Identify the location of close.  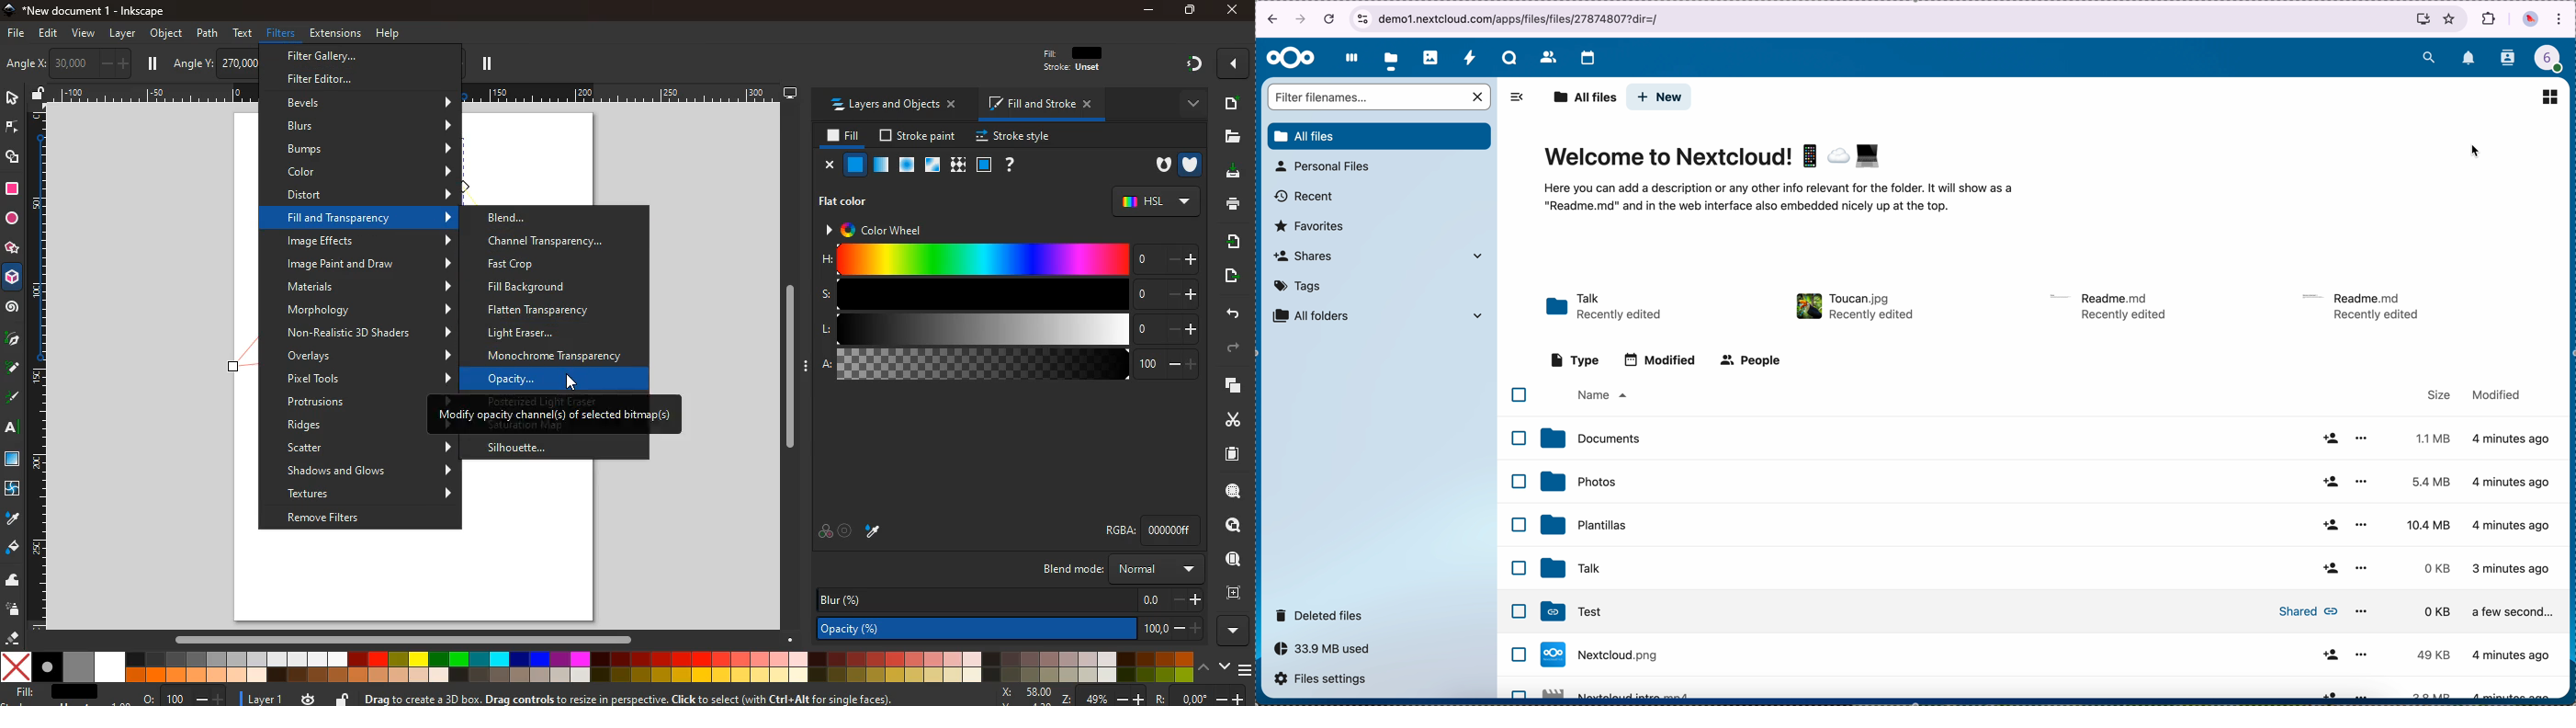
(830, 165).